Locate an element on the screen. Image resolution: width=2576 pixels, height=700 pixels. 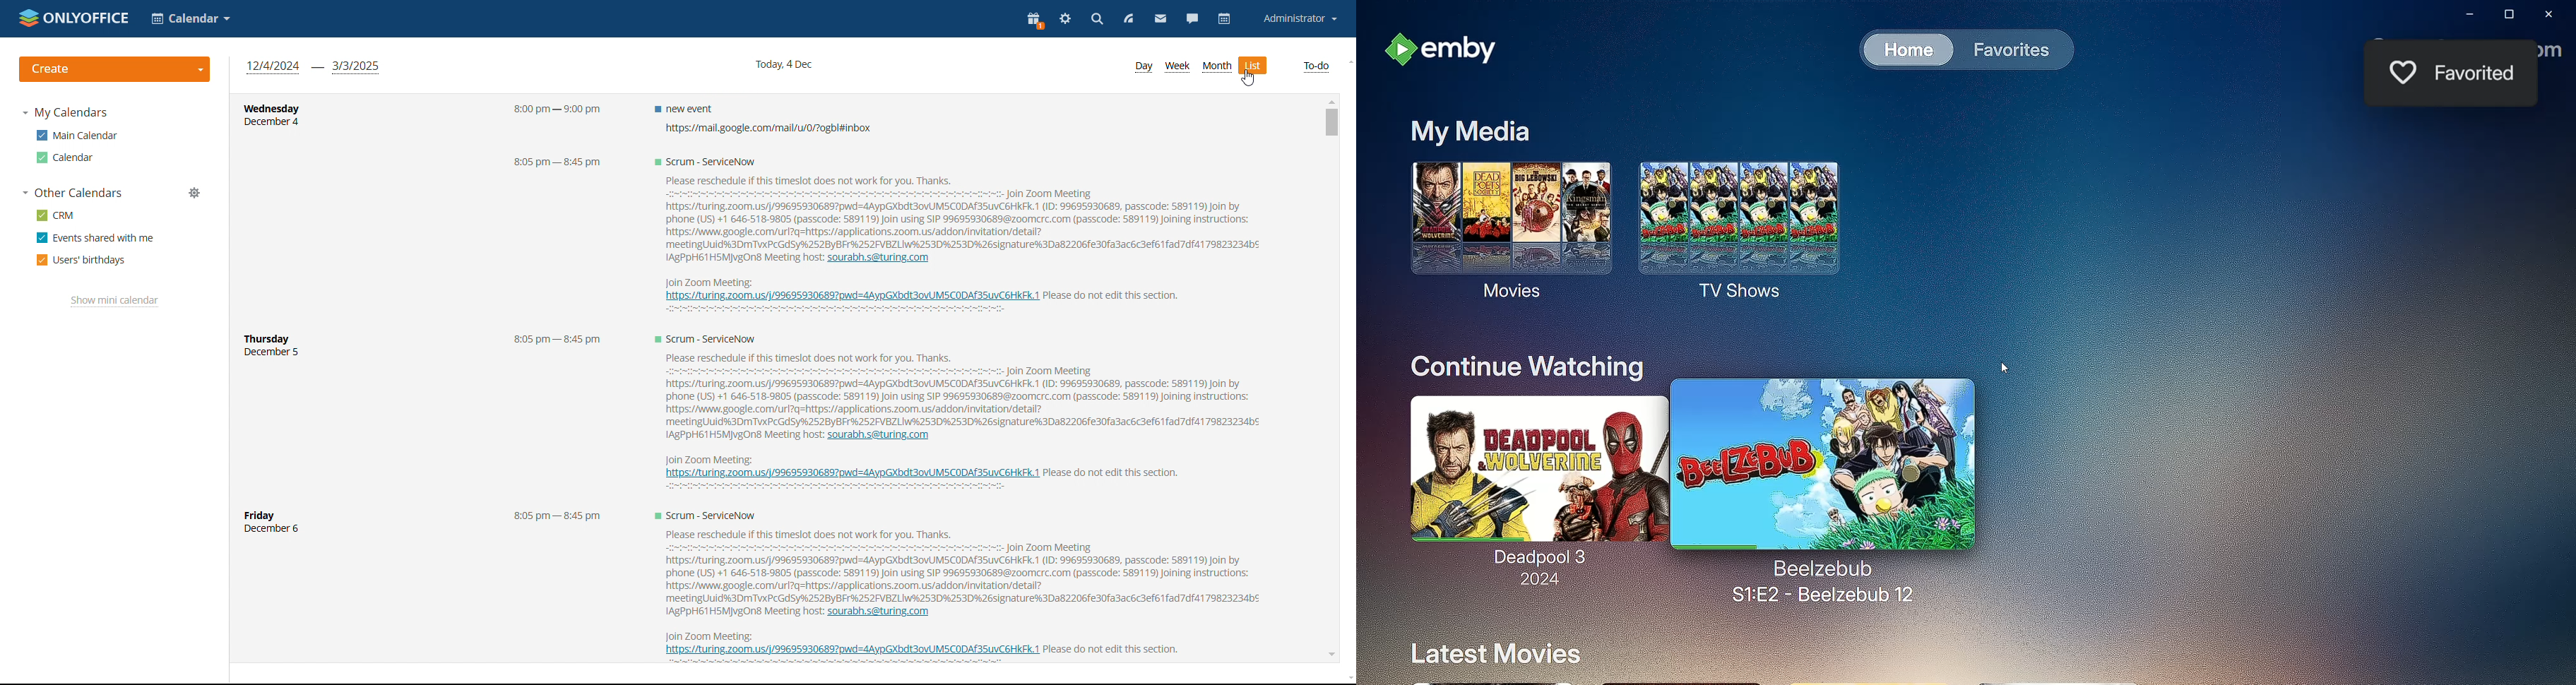
to-do is located at coordinates (1316, 66).